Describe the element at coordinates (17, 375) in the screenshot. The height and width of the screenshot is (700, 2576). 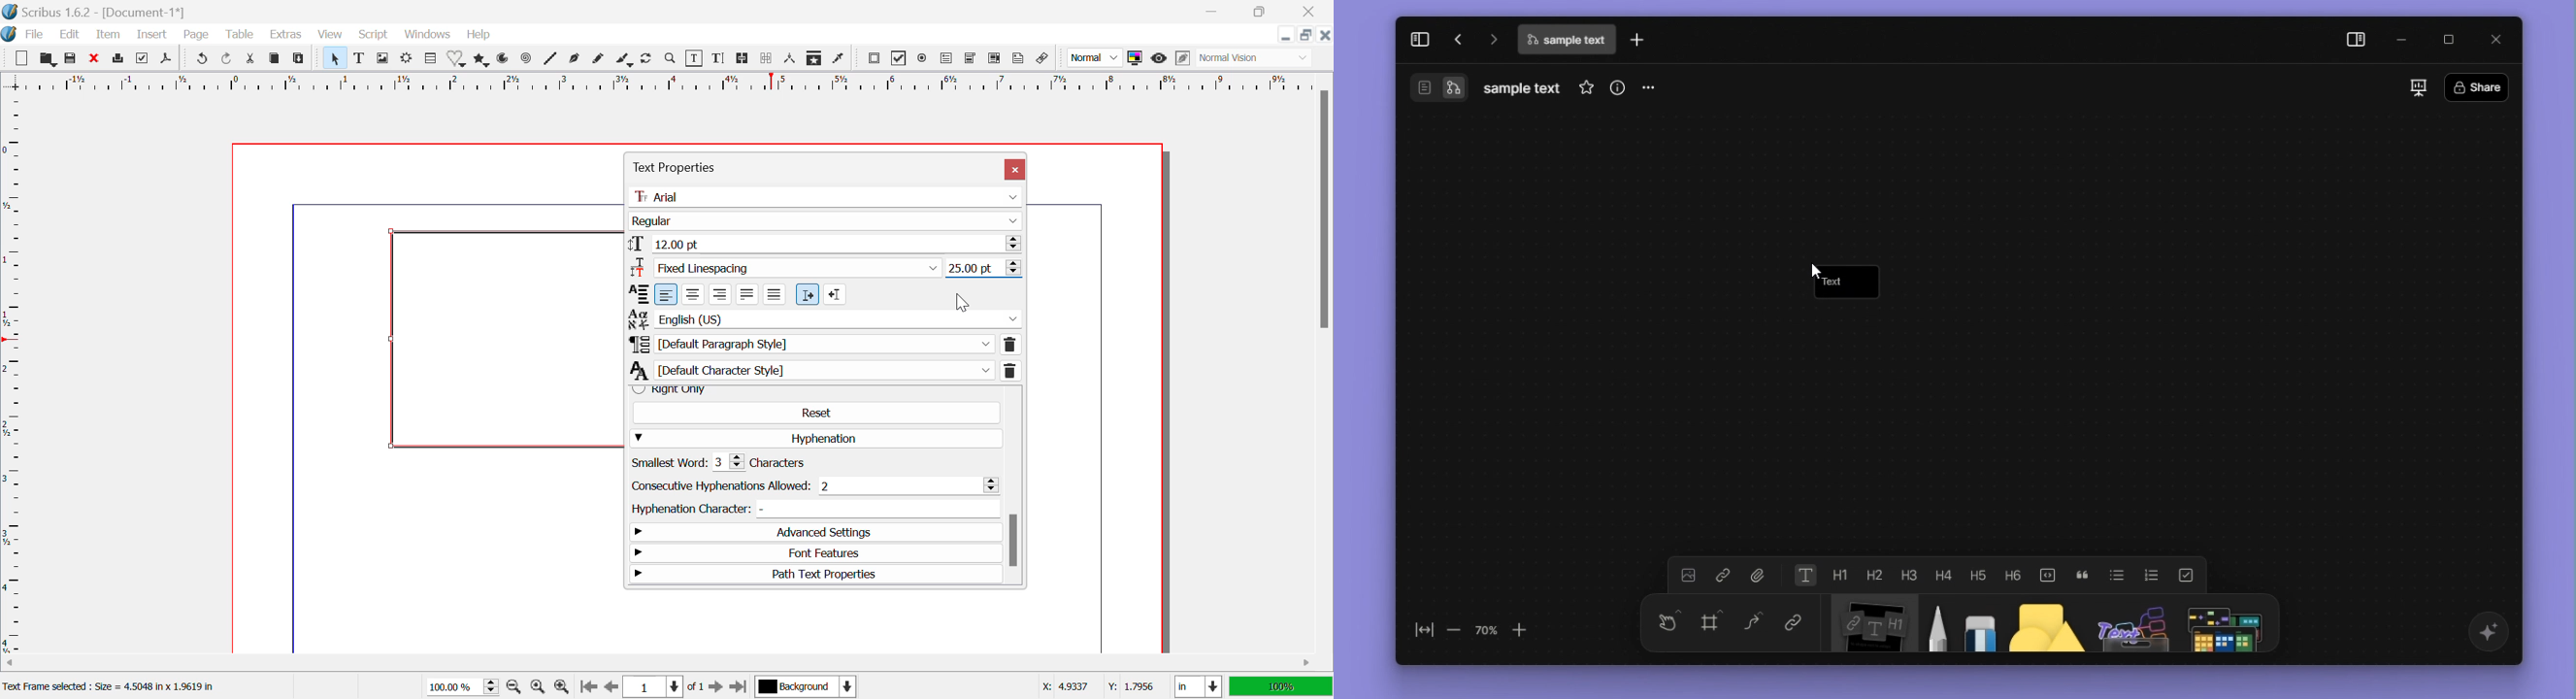
I see `Horizontal Page Margins` at that location.